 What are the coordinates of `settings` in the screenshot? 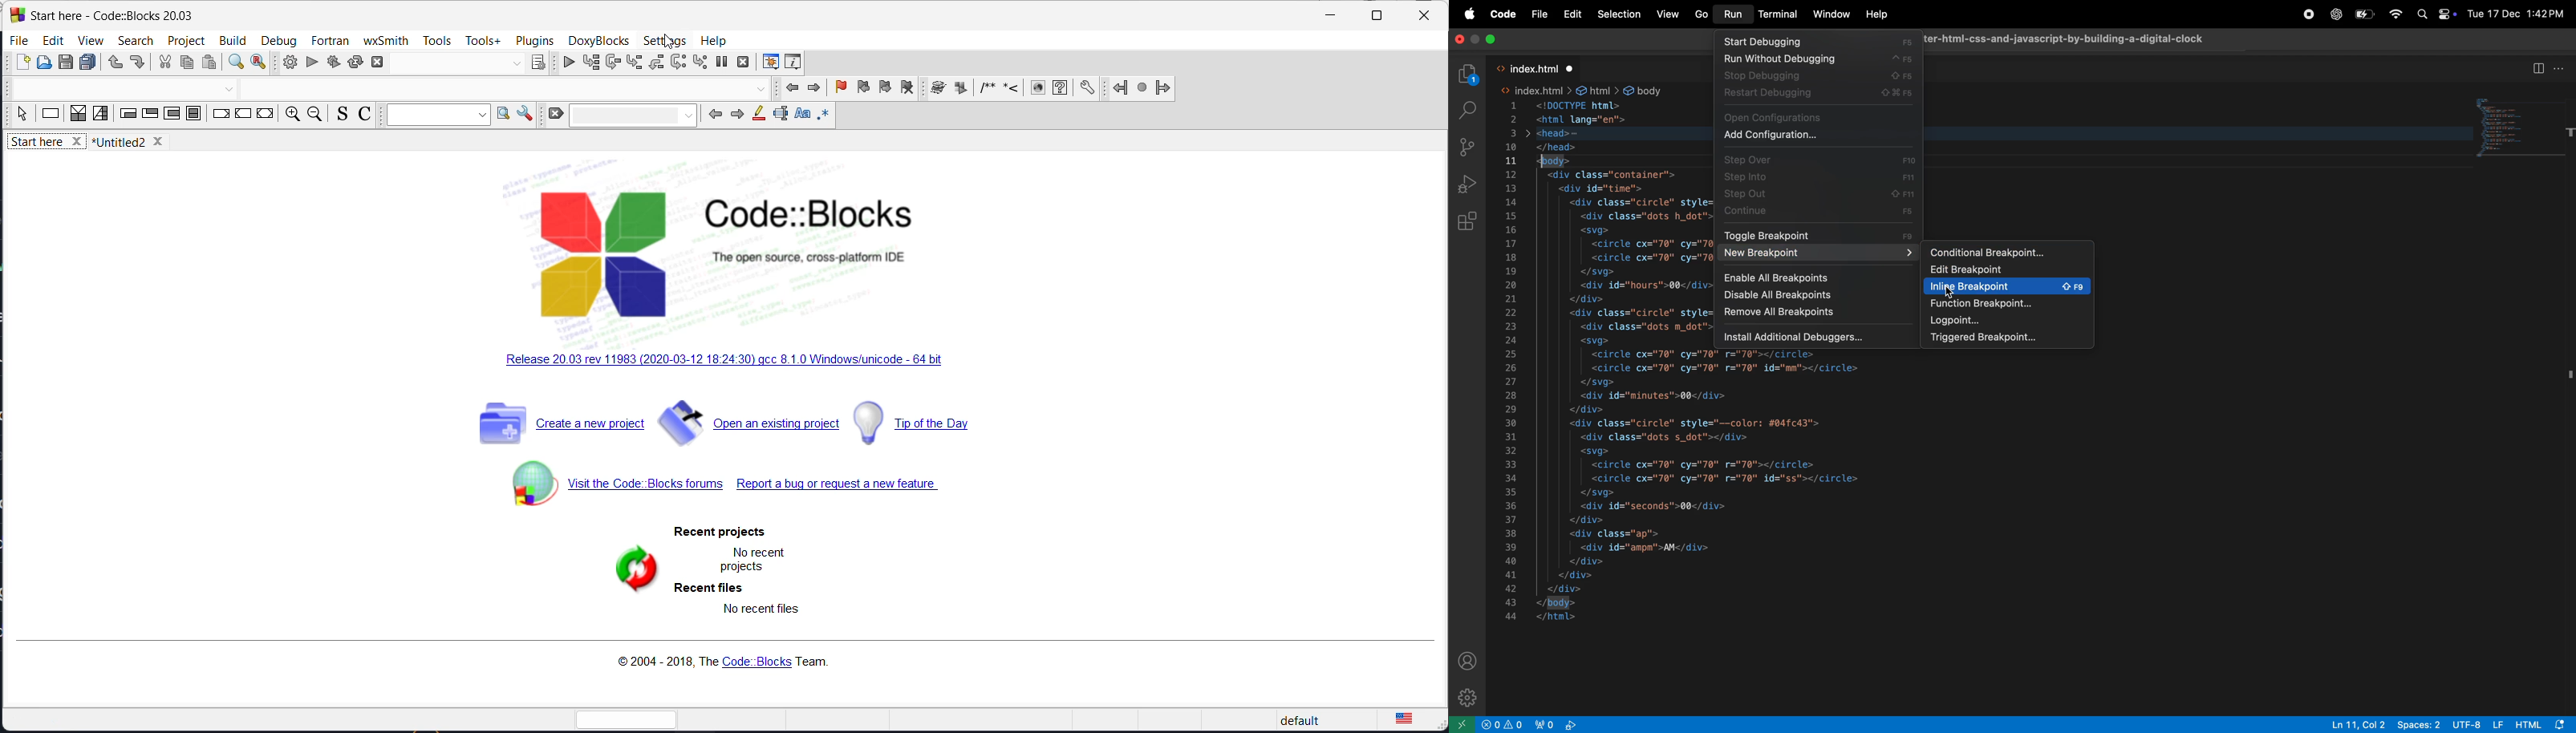 It's located at (667, 41).